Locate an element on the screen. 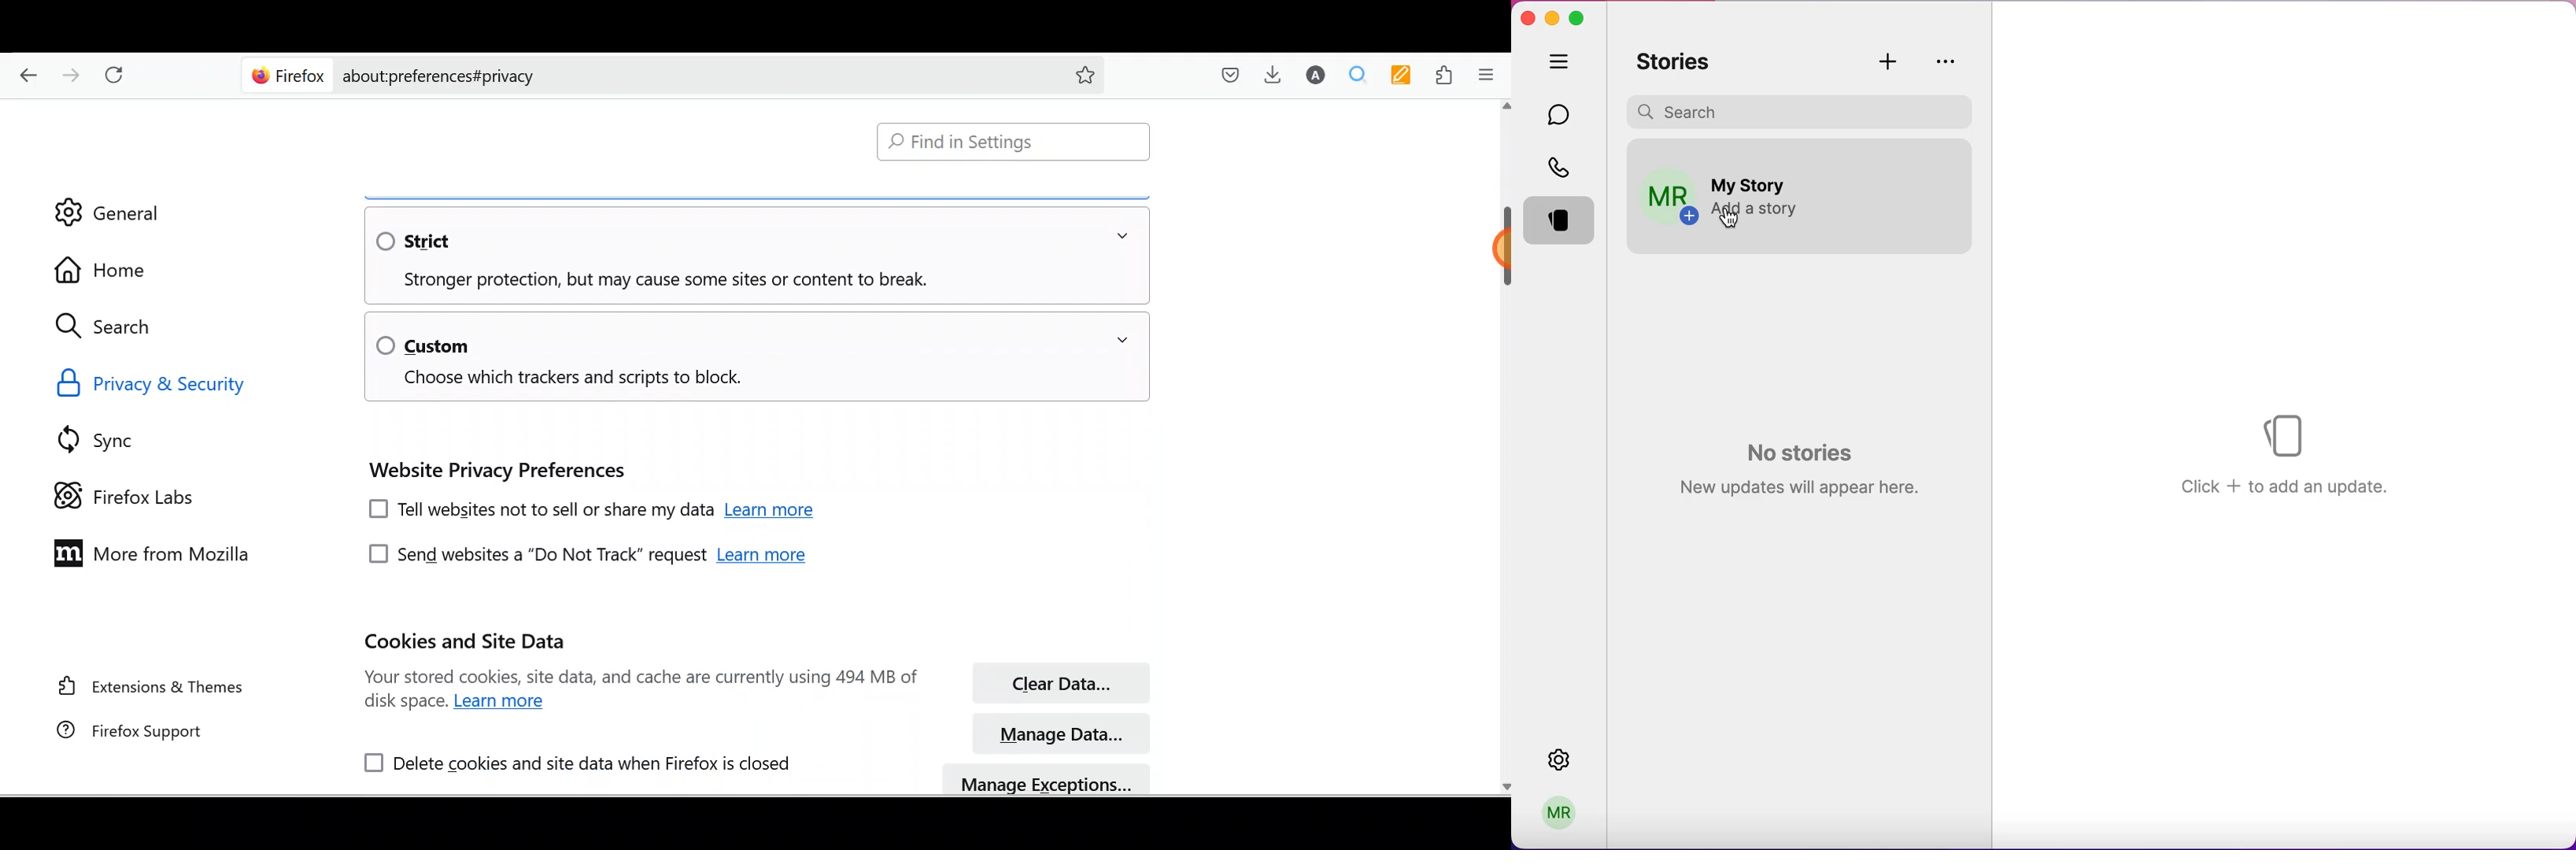 This screenshot has height=868, width=2576. close is located at coordinates (1527, 19).